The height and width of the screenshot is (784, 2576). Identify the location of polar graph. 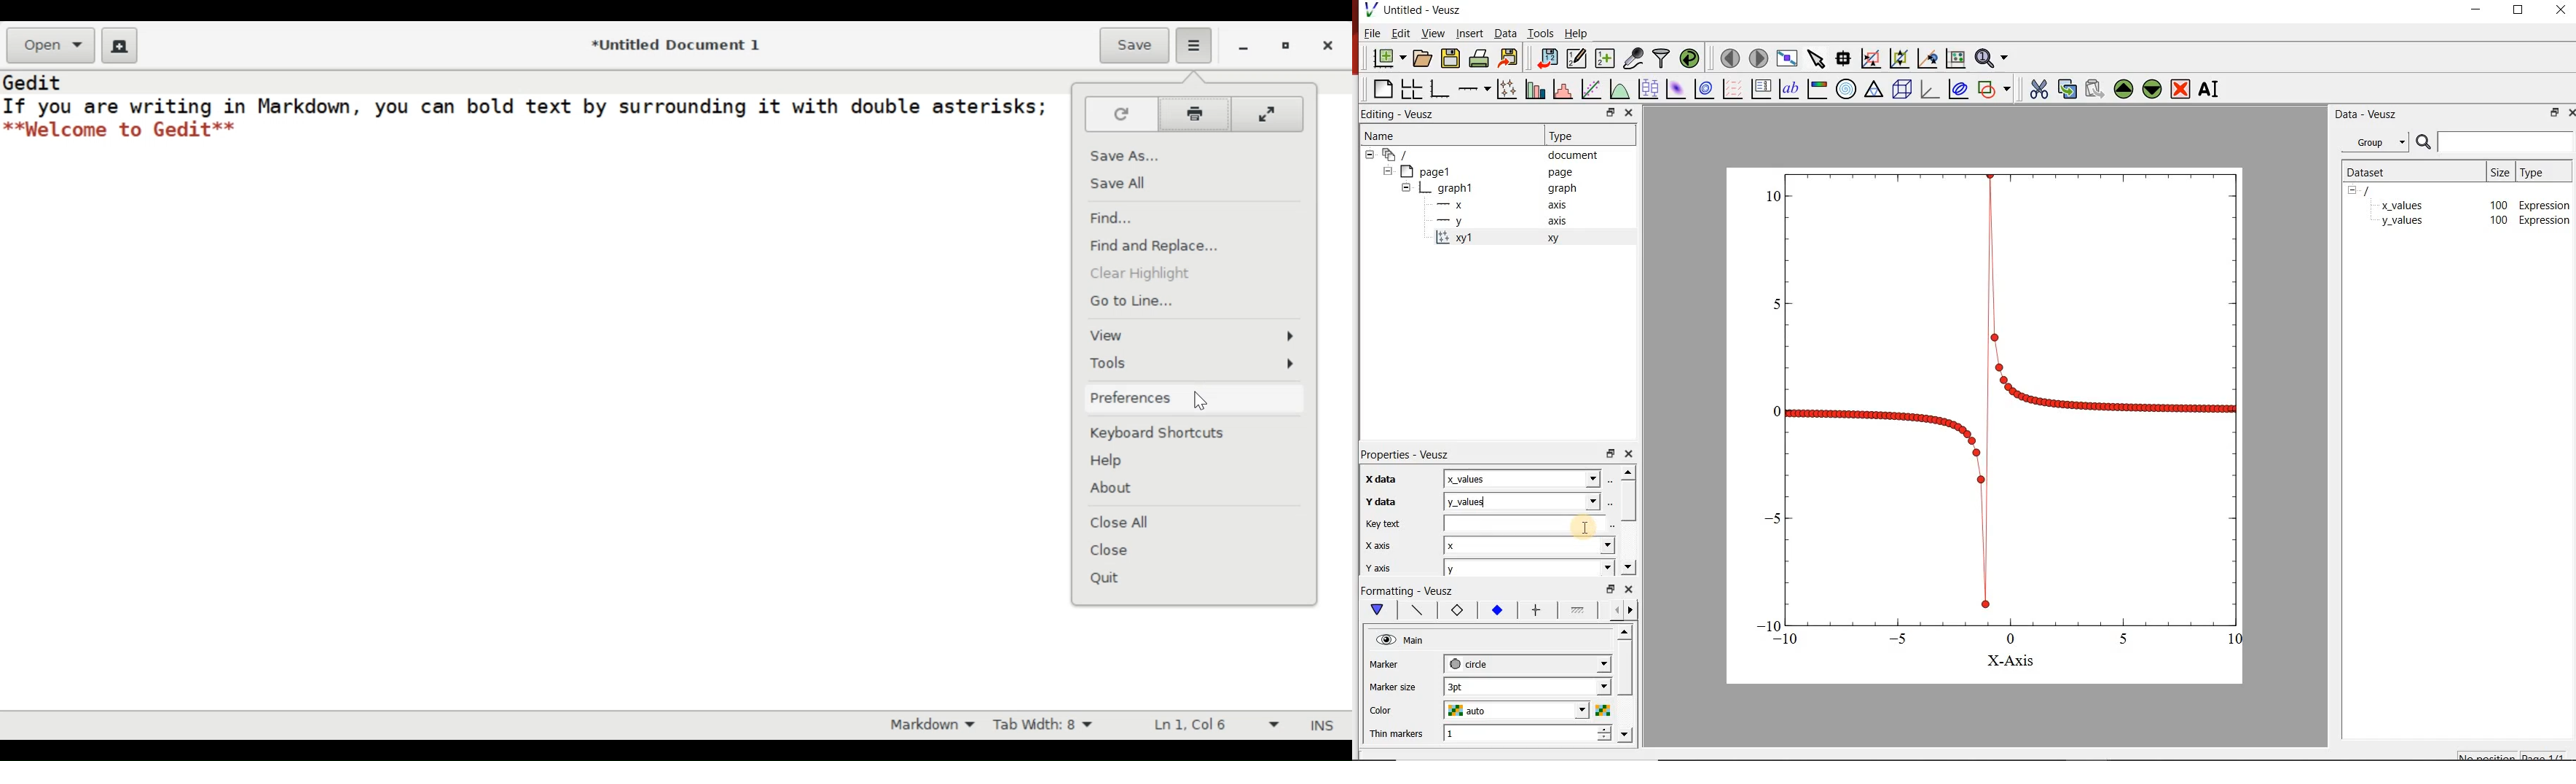
(1847, 90).